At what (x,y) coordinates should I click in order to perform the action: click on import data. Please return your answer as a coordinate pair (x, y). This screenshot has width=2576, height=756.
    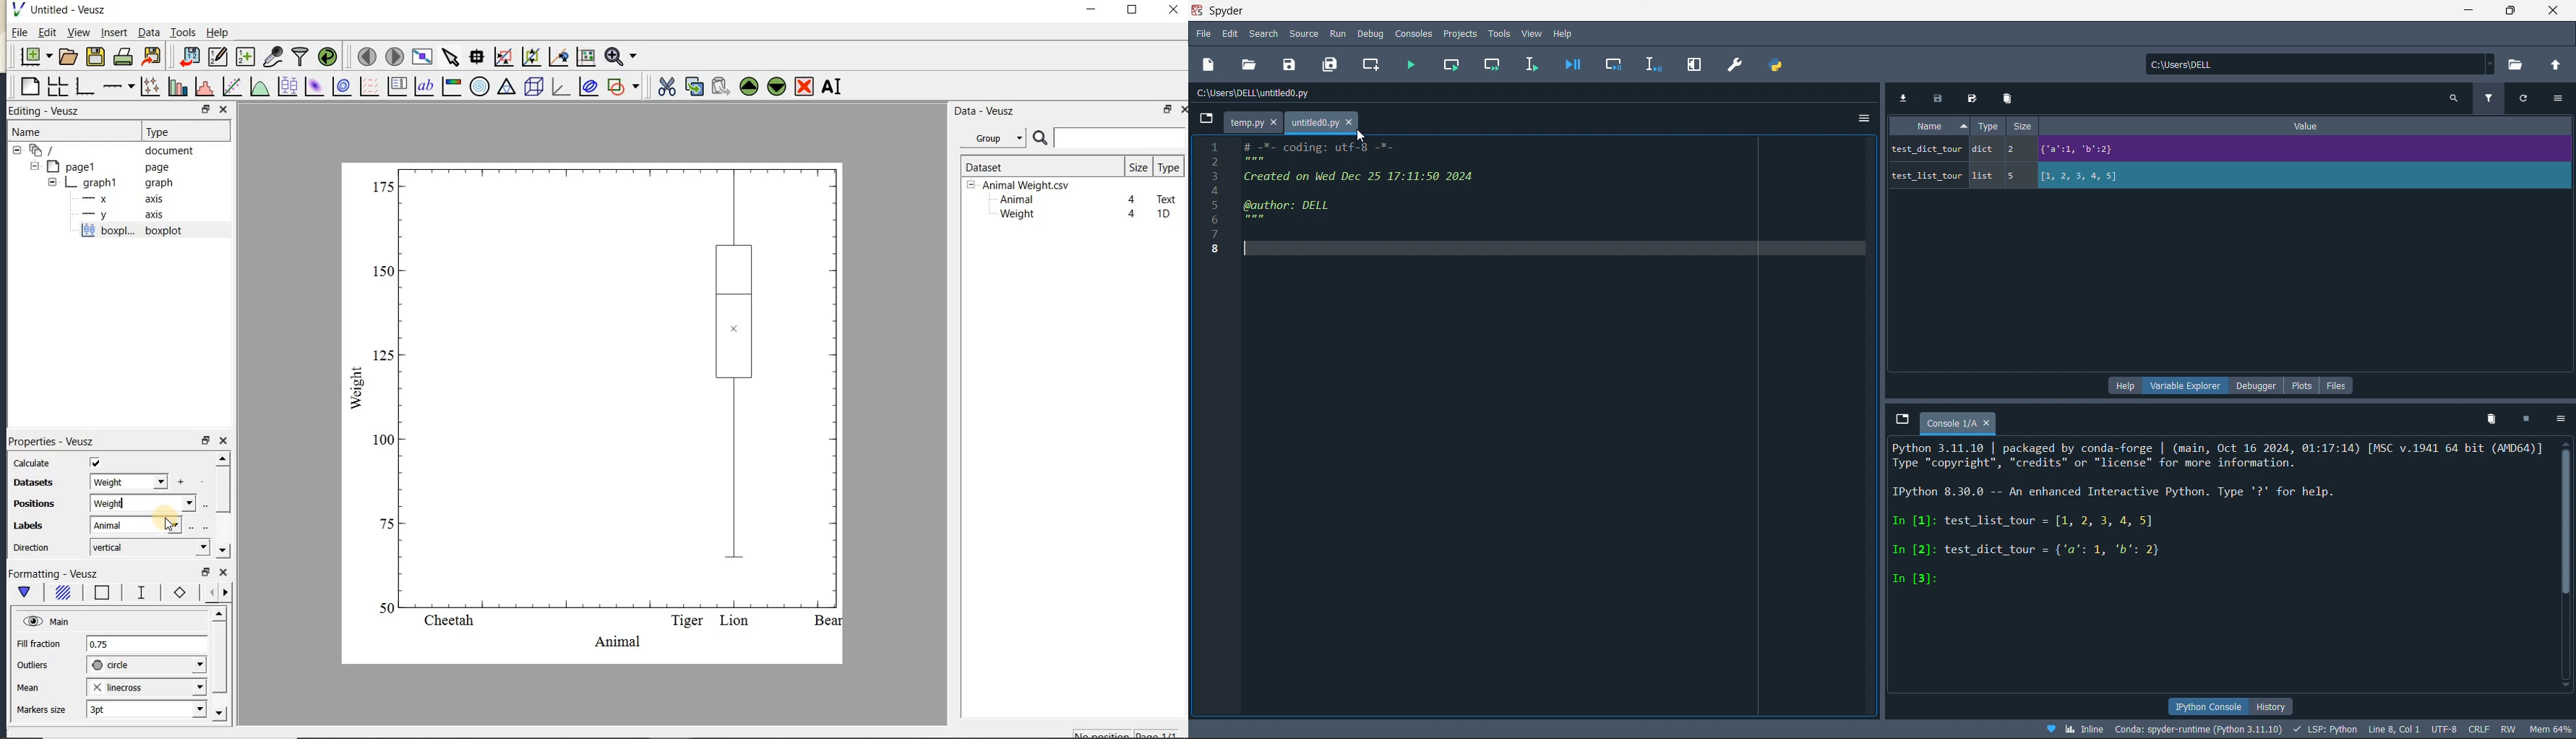
    Looking at the image, I should click on (1902, 95).